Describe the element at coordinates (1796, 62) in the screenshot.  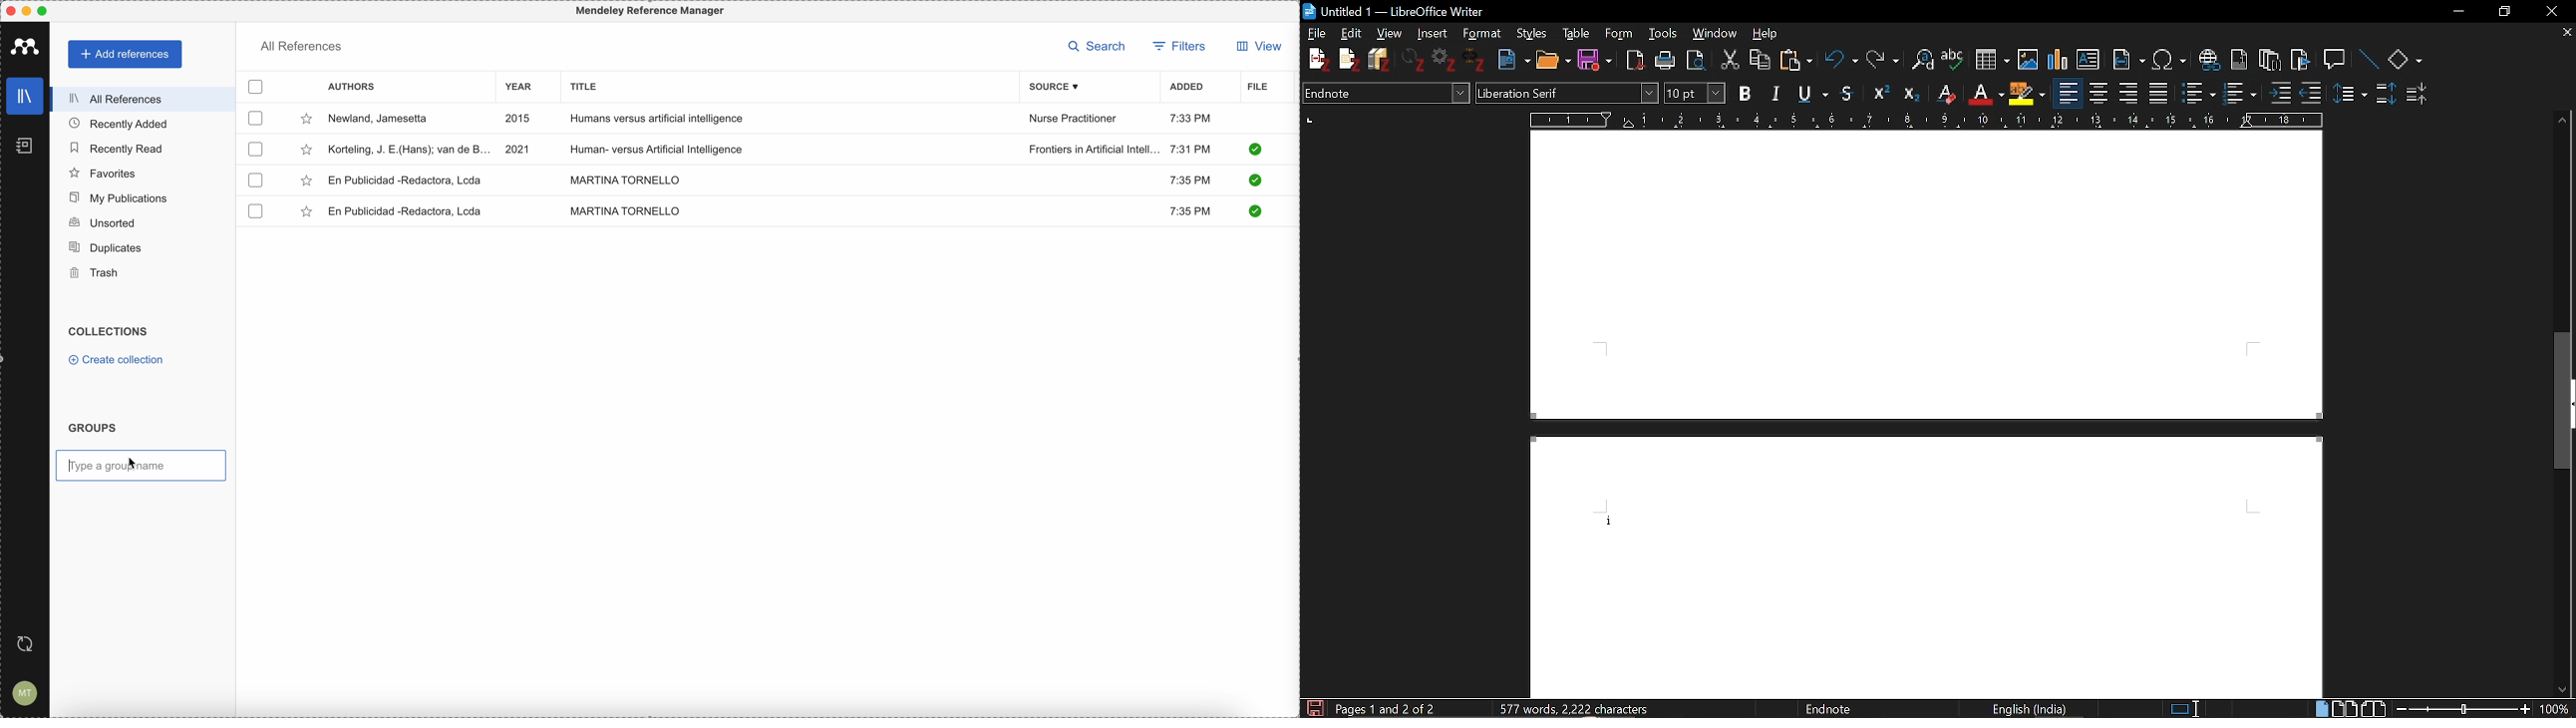
I see `PAste` at that location.